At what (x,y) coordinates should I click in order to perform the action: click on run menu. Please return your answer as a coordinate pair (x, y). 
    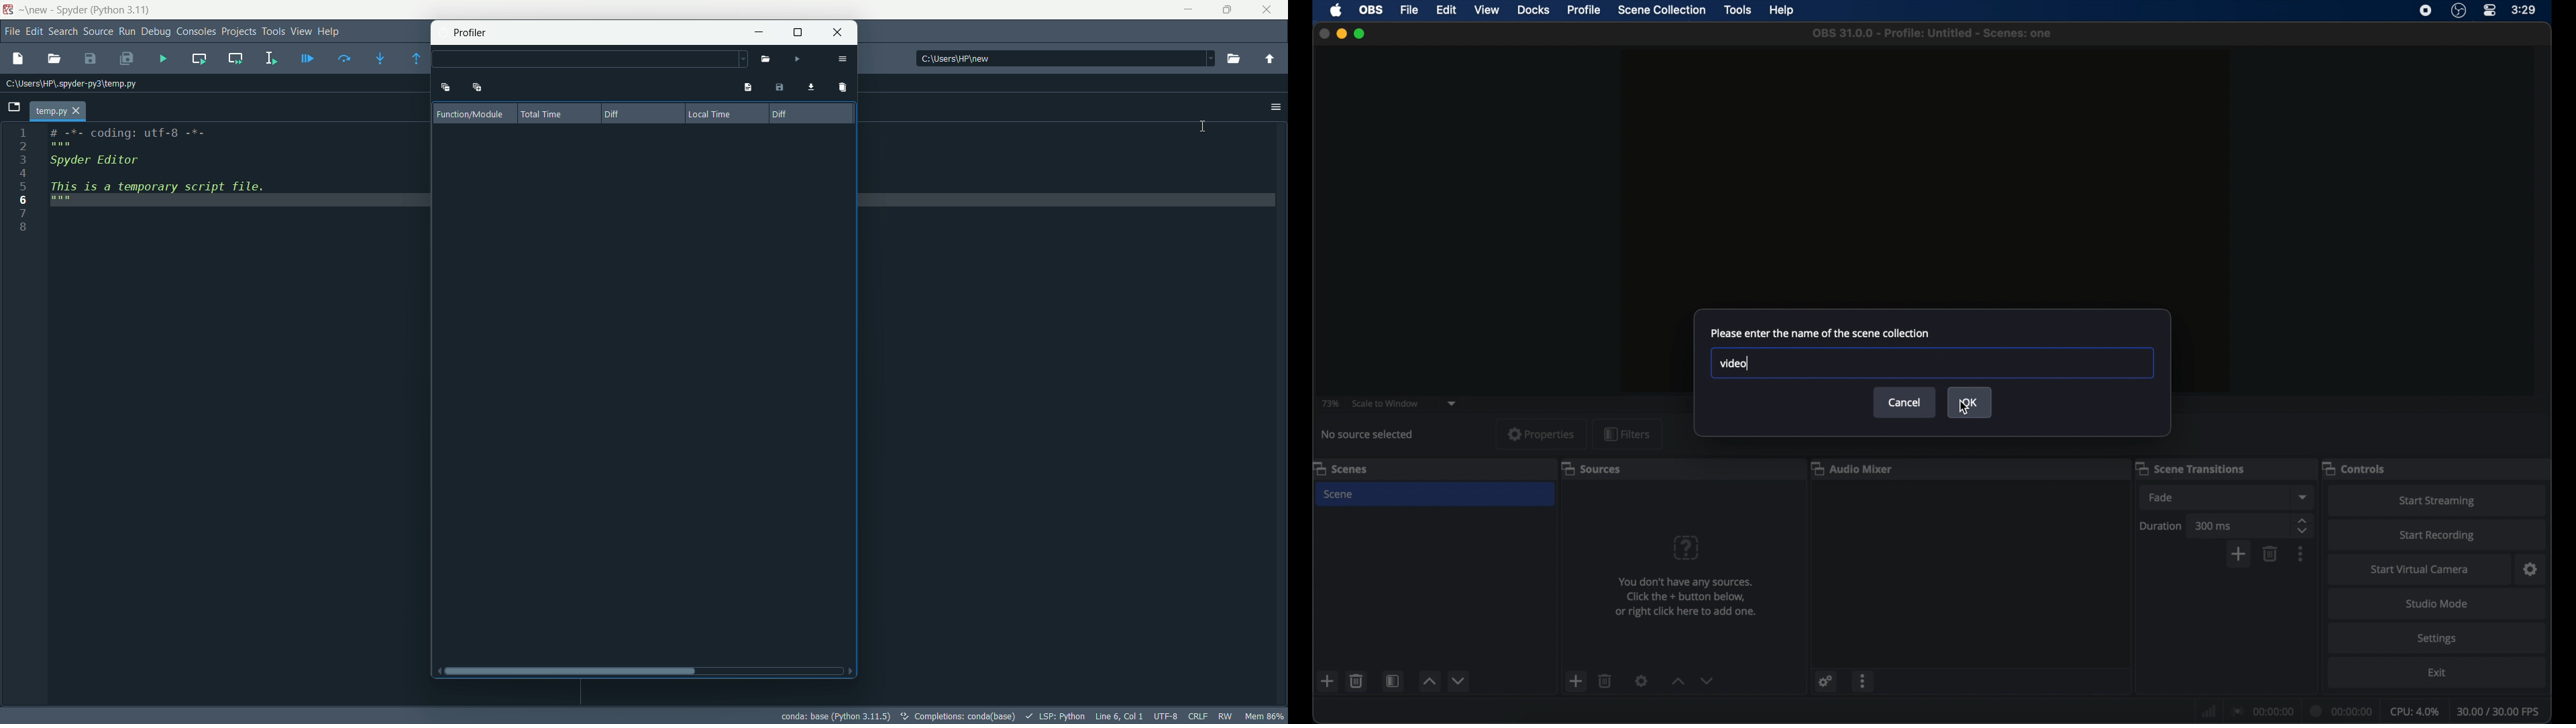
    Looking at the image, I should click on (127, 32).